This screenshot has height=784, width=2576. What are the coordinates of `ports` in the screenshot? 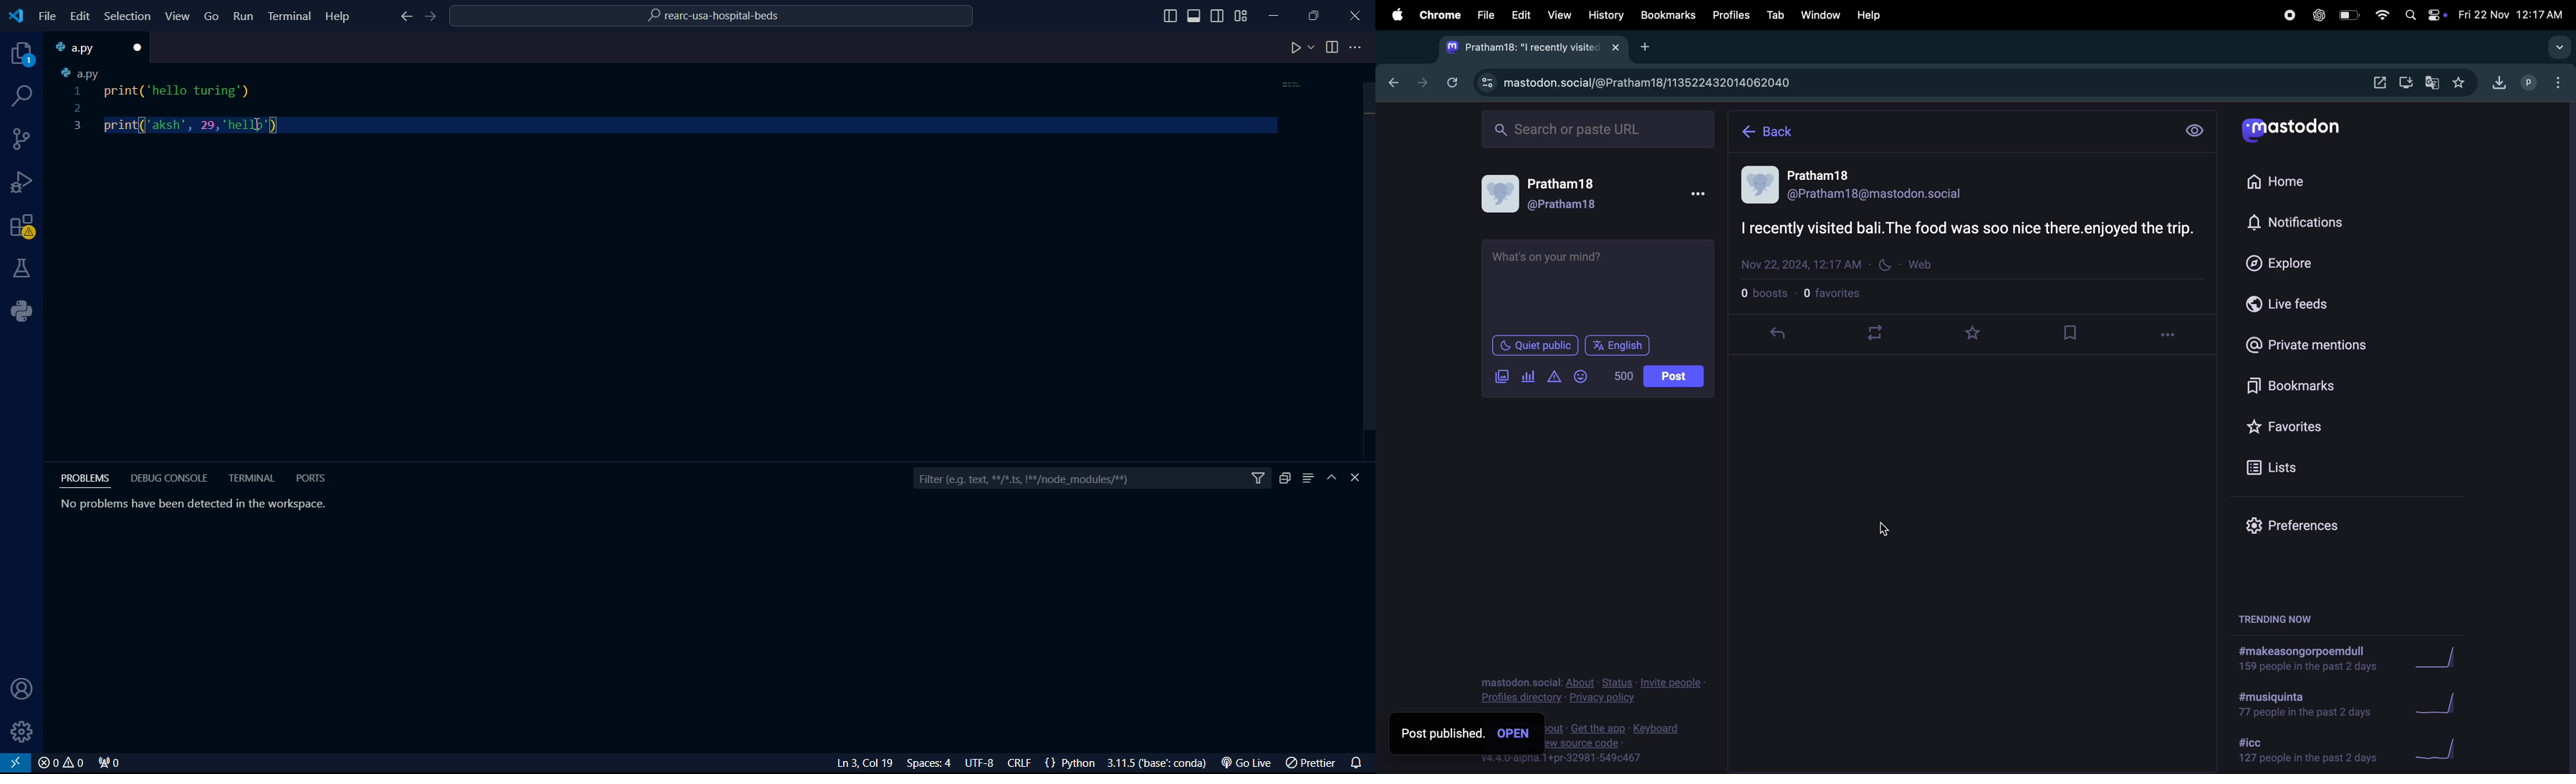 It's located at (310, 477).